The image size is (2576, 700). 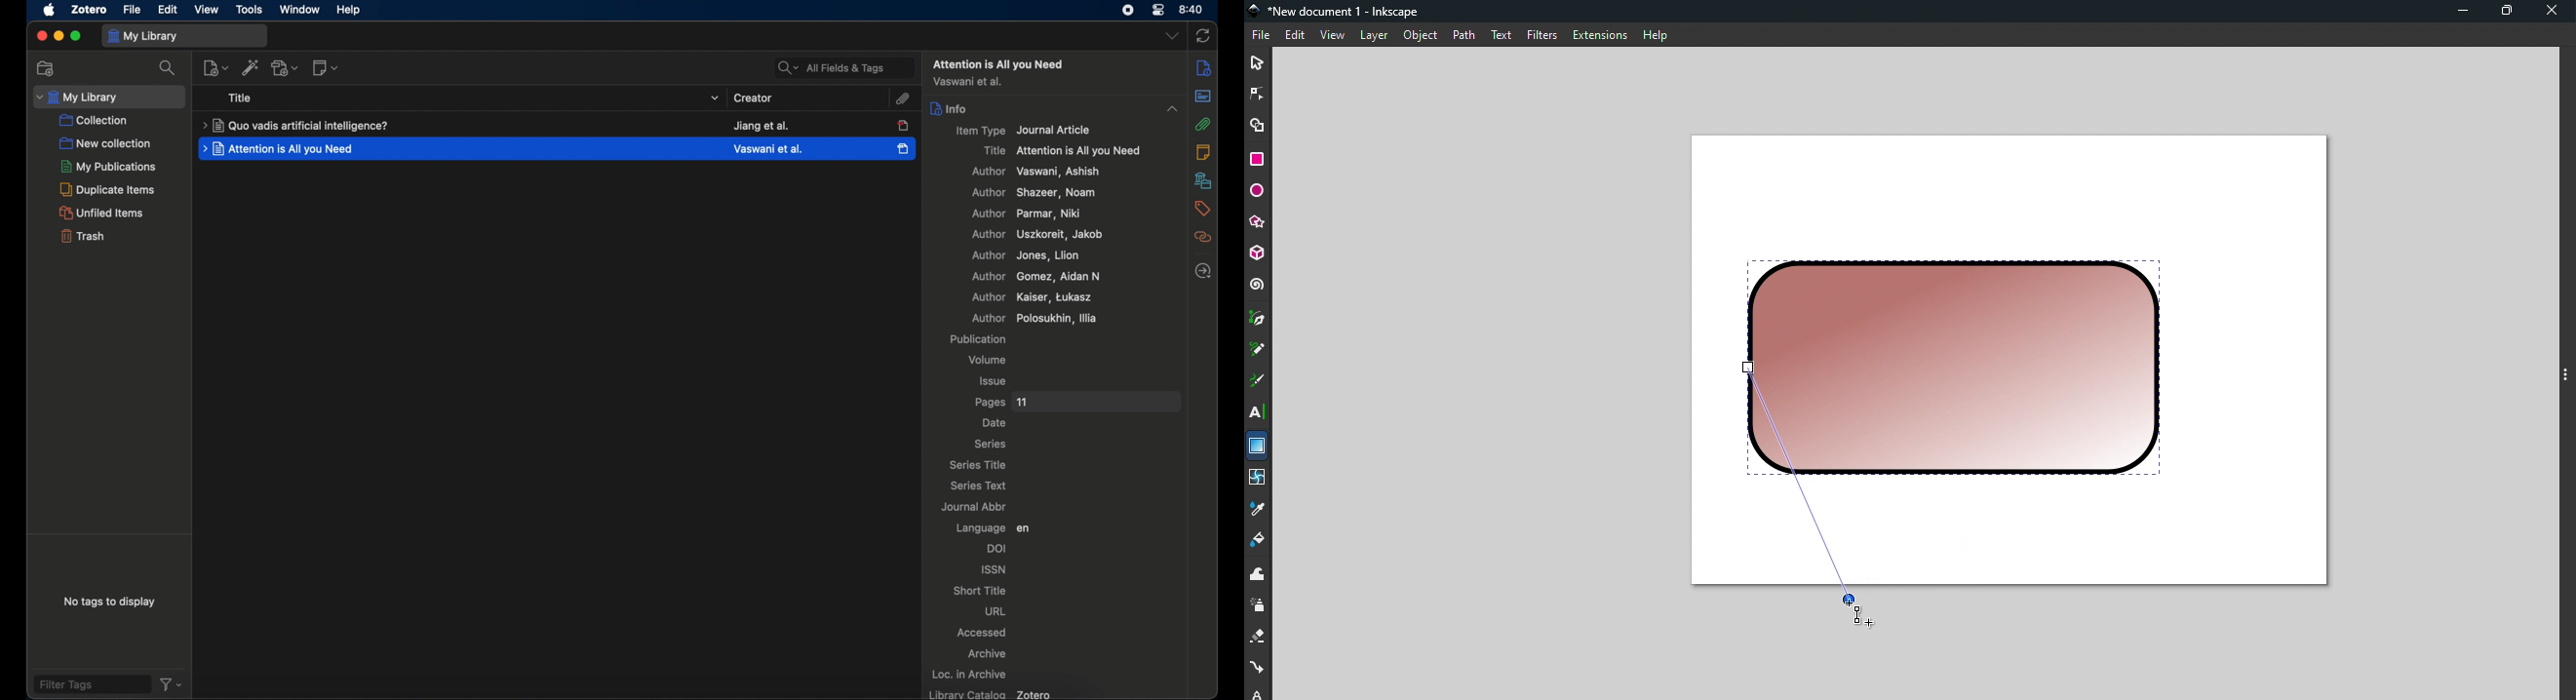 What do you see at coordinates (906, 148) in the screenshot?
I see `item selected` at bounding box center [906, 148].